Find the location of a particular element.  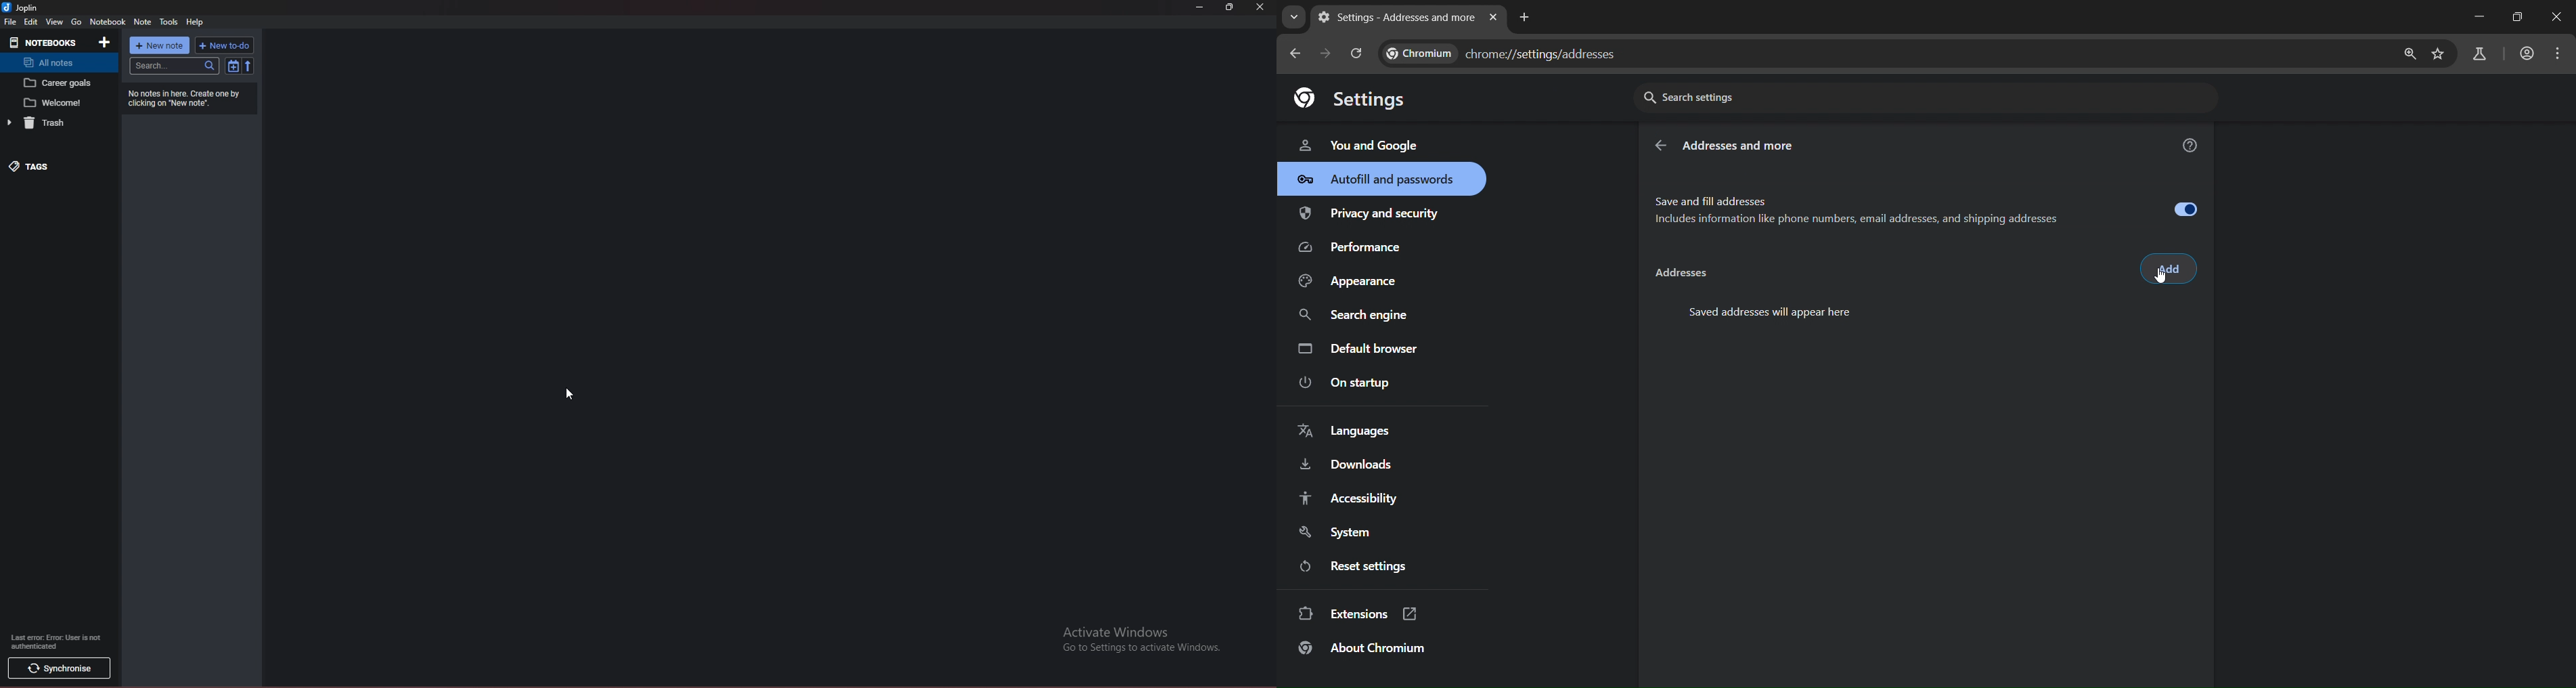

you and google  is located at coordinates (1358, 144).